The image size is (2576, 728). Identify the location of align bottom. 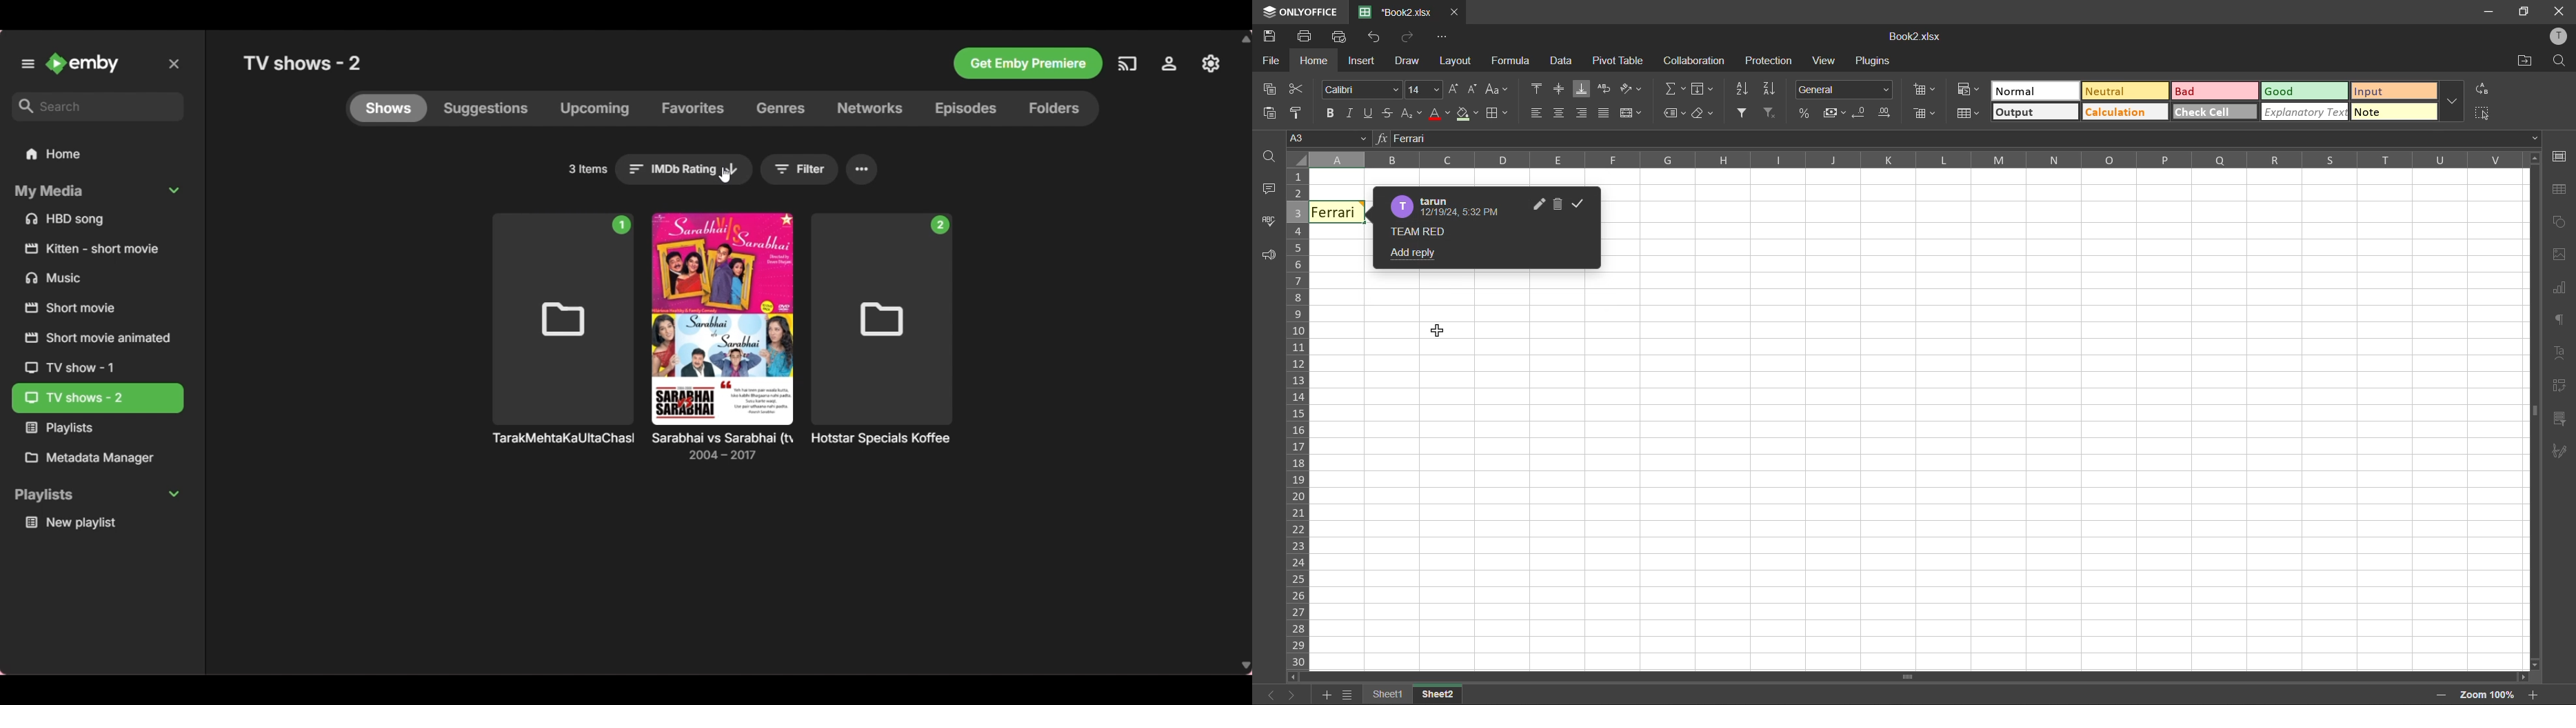
(1580, 88).